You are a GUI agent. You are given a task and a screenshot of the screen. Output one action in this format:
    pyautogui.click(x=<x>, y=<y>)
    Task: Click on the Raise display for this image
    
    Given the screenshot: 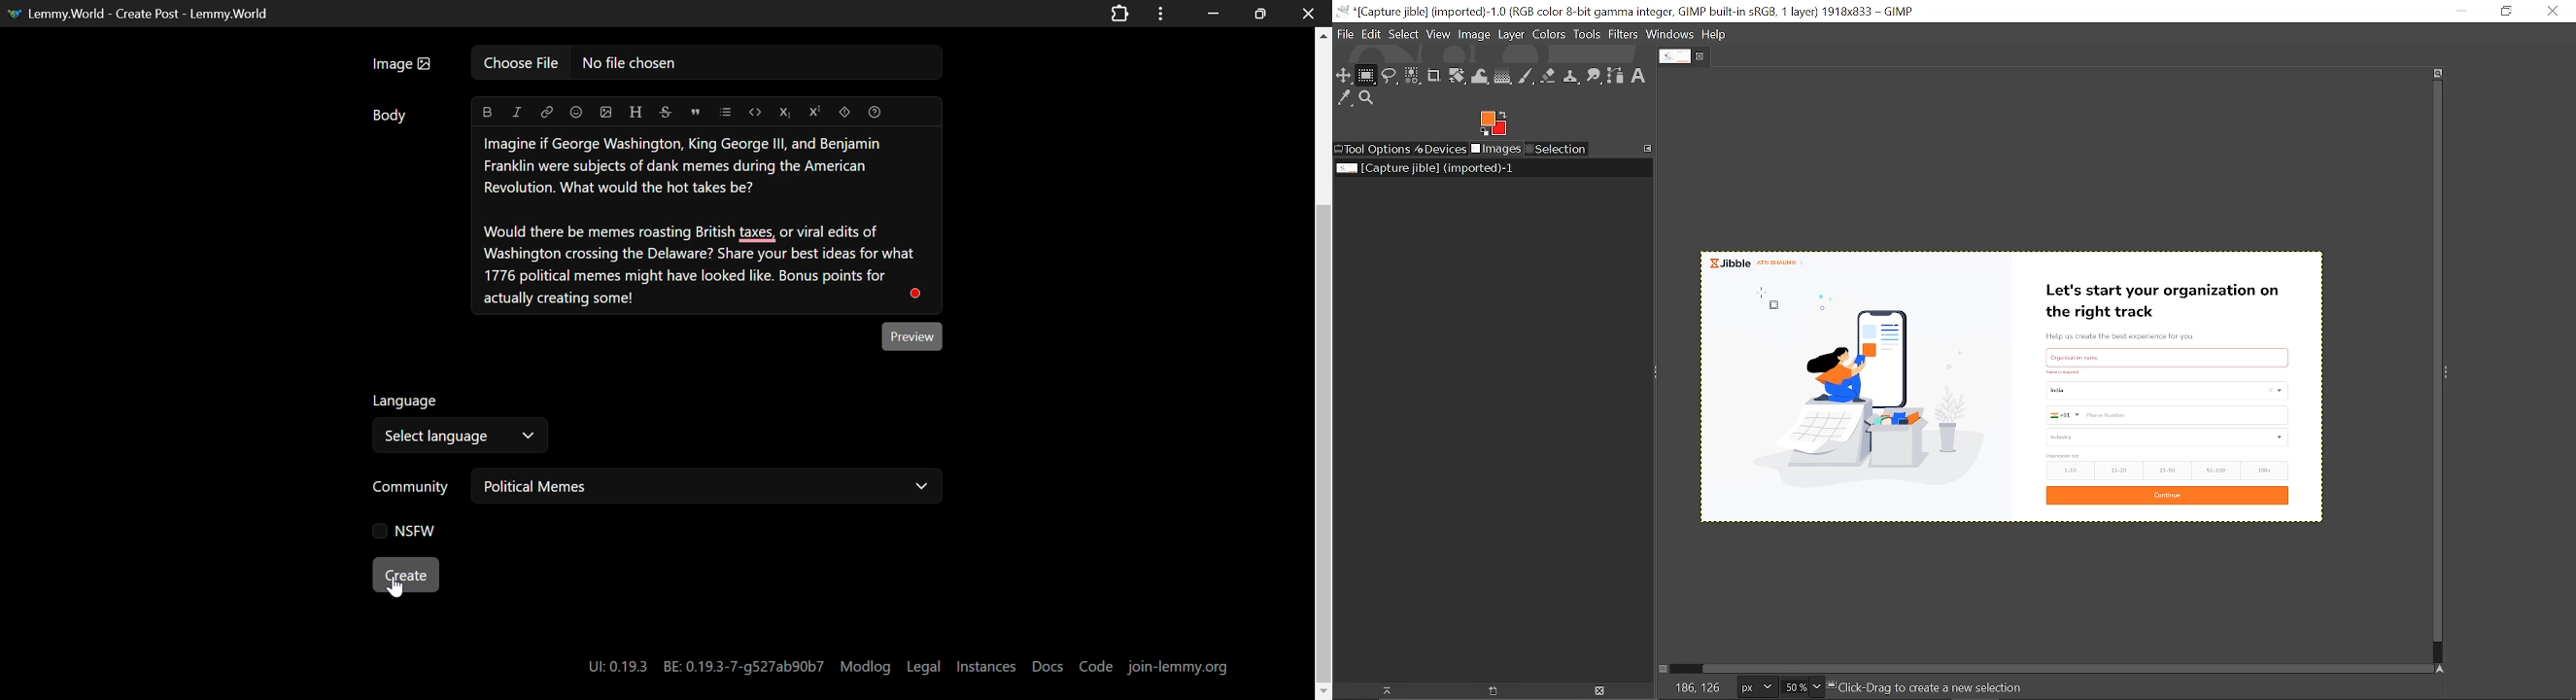 What is the action you would take?
    pyautogui.click(x=1381, y=690)
    